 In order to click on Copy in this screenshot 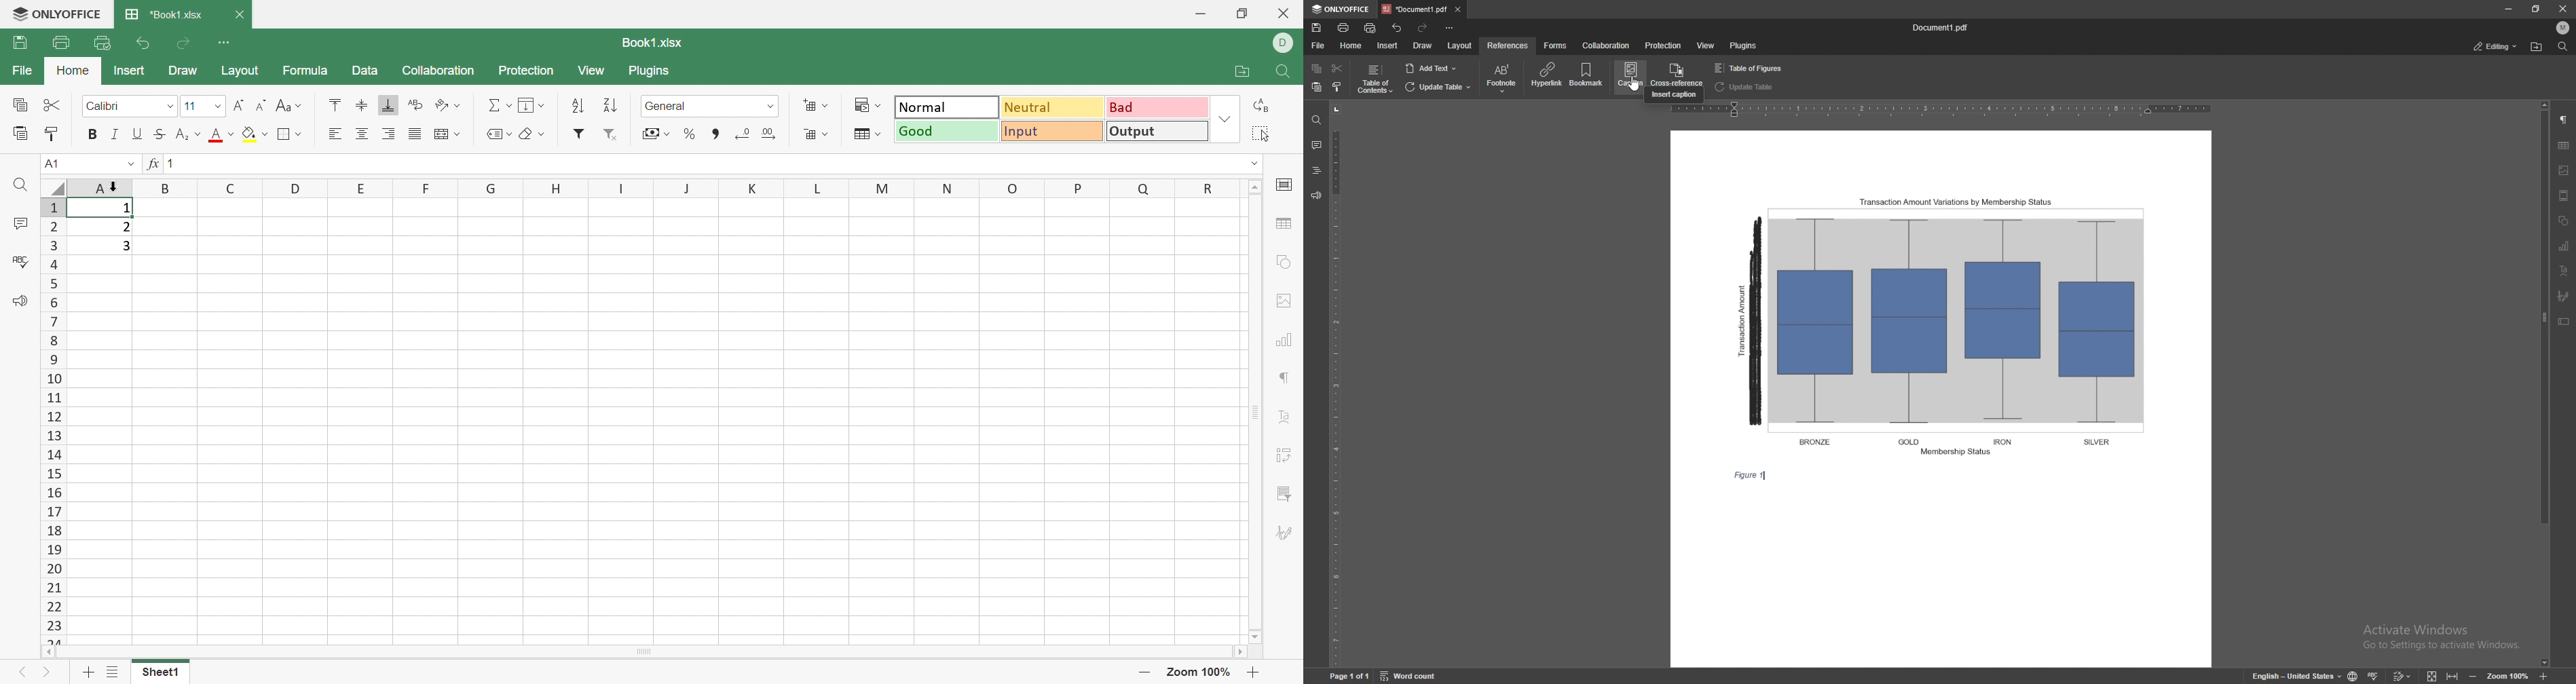, I will do `click(20, 106)`.